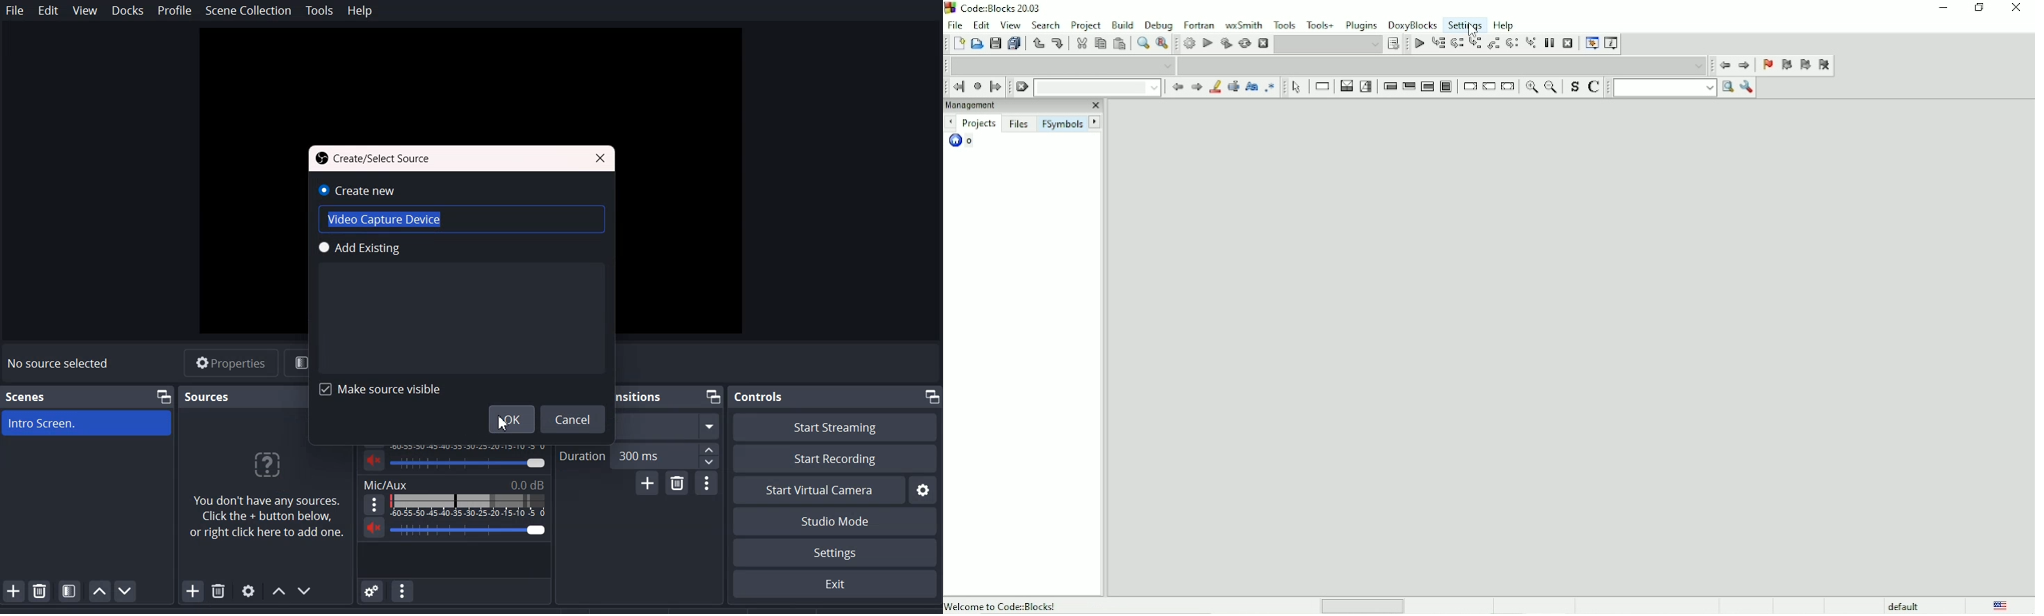 The width and height of the screenshot is (2044, 616). I want to click on Prev, so click(1178, 88).